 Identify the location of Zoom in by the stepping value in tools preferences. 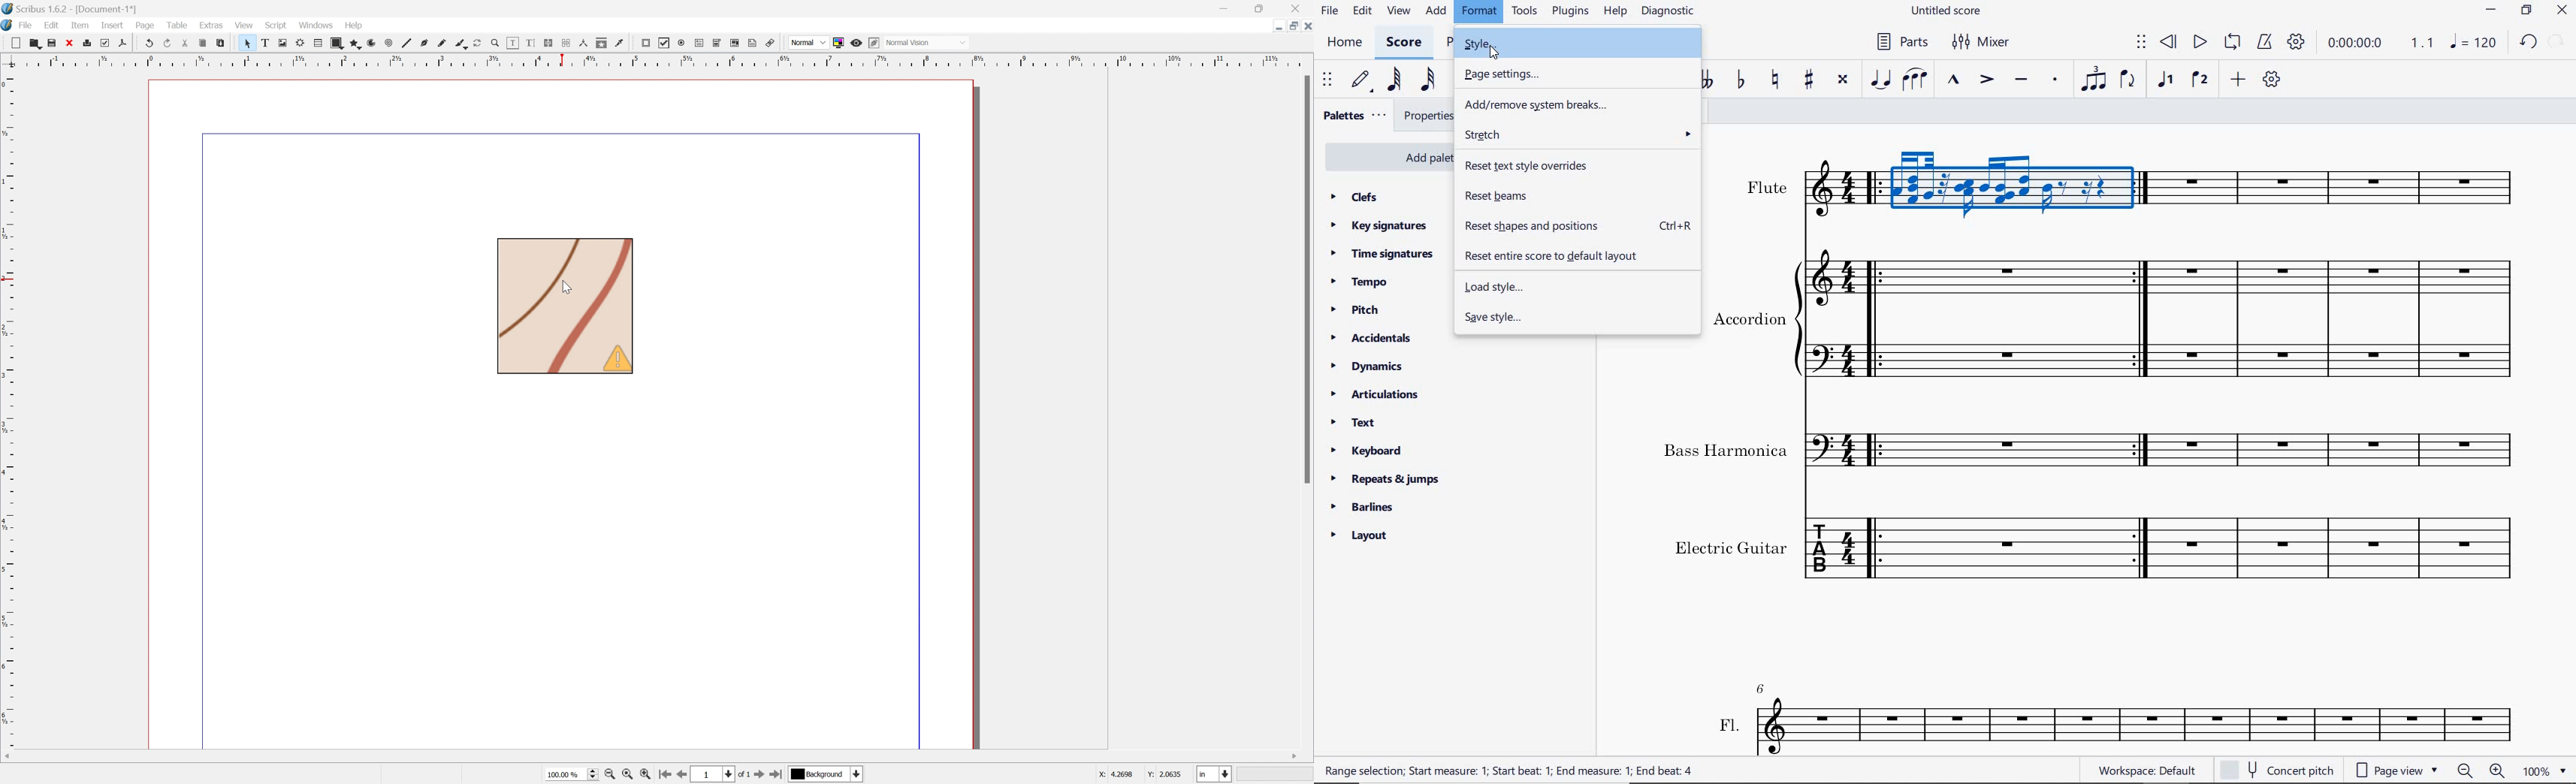
(646, 776).